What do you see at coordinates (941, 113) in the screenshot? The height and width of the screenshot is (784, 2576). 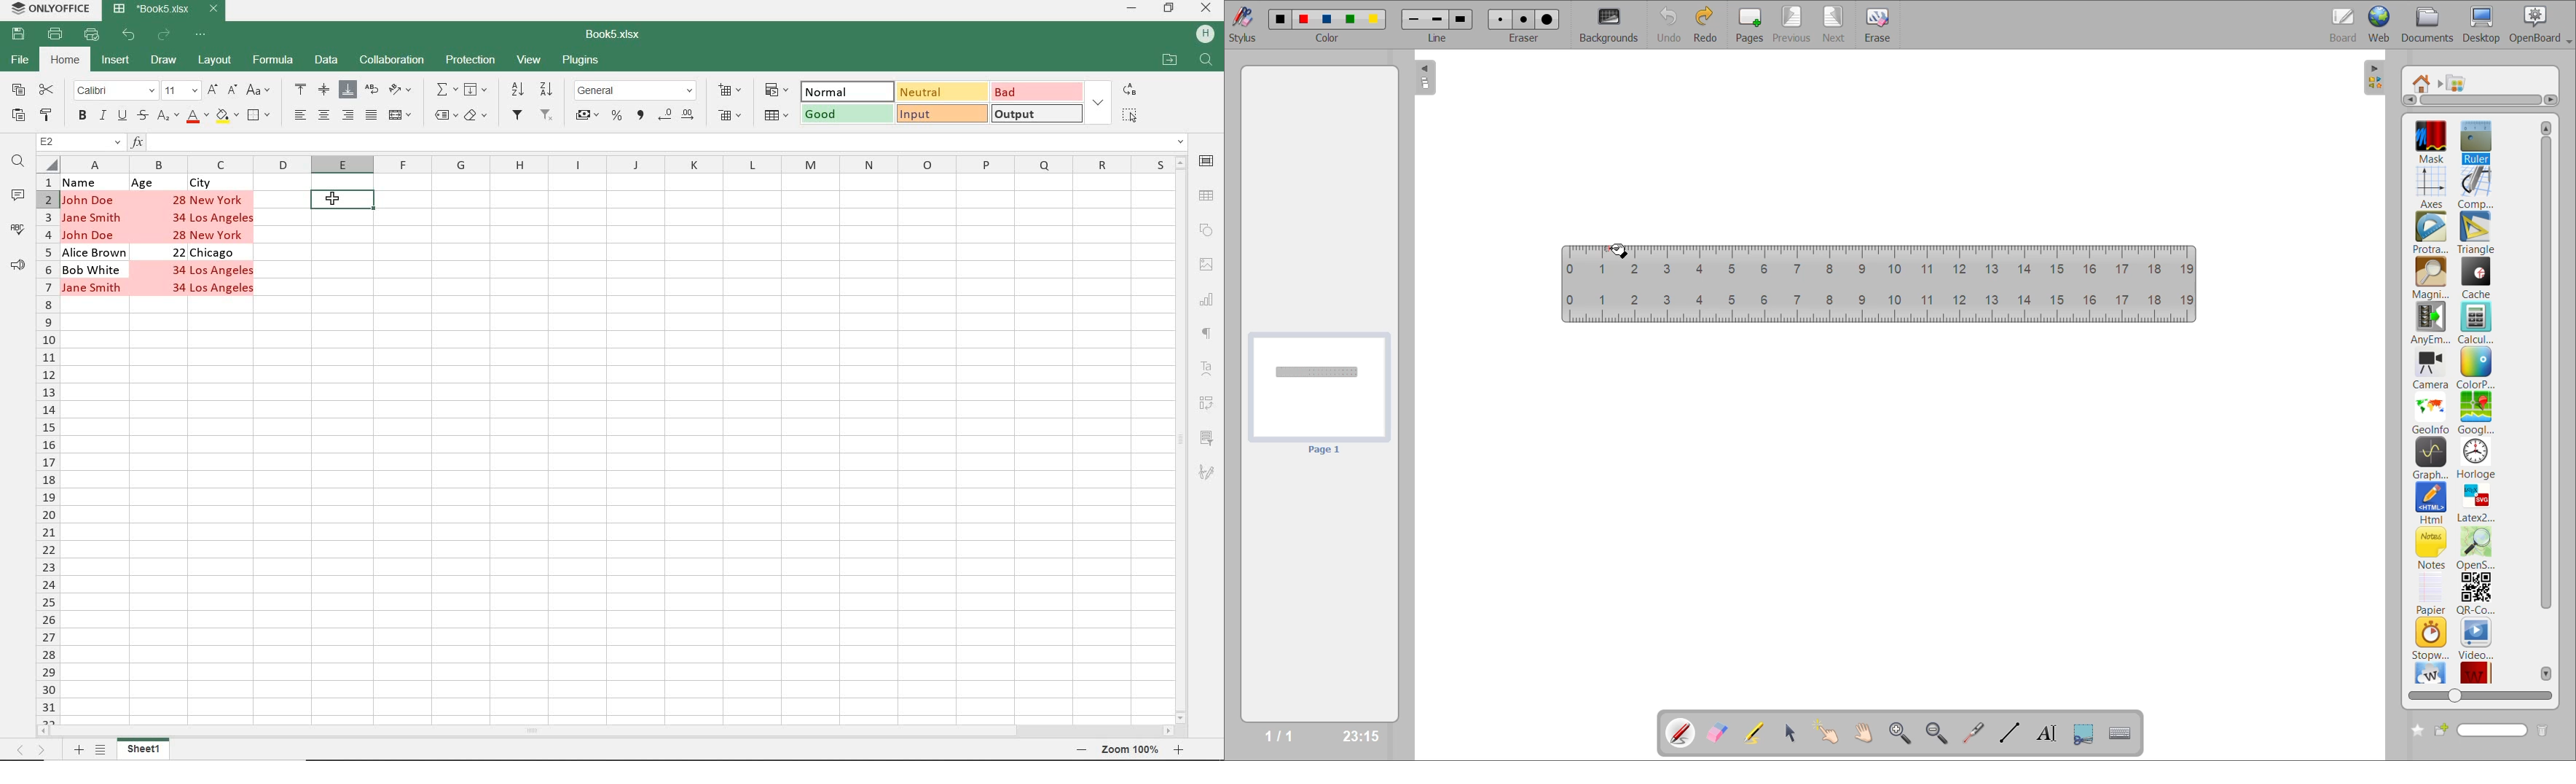 I see `INPUT` at bounding box center [941, 113].